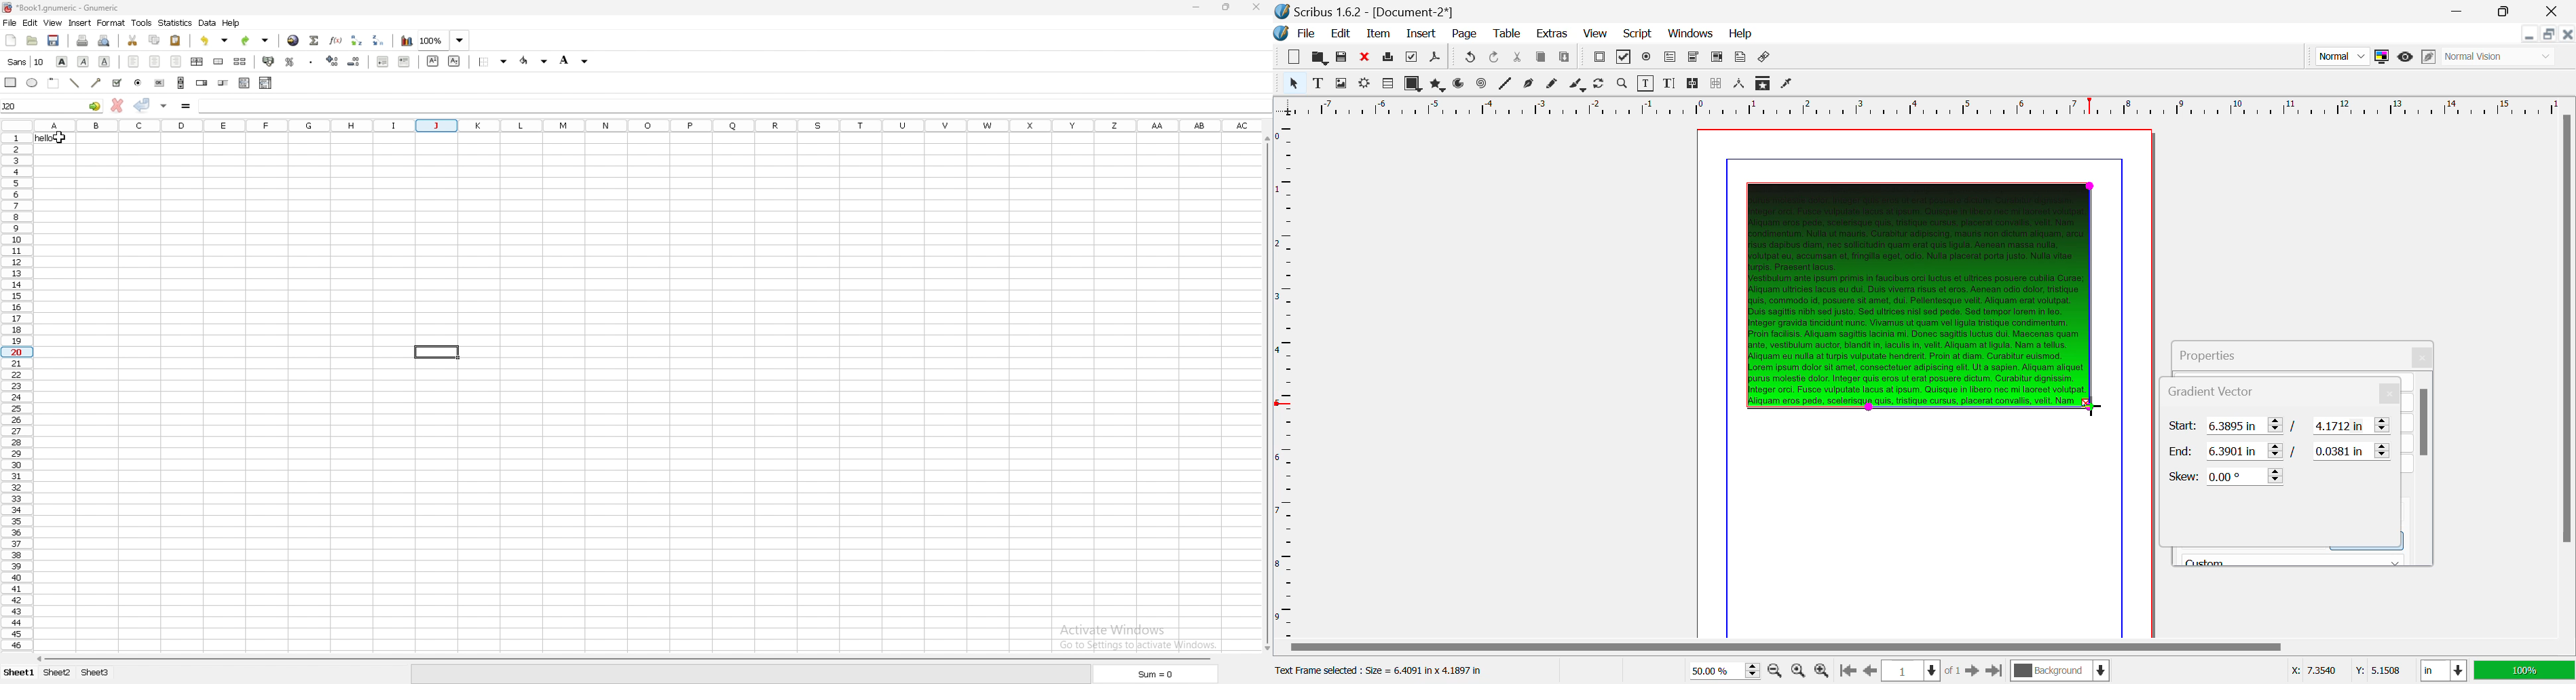 The width and height of the screenshot is (2576, 700). Describe the element at coordinates (1920, 670) in the screenshot. I see `Page 1 of 1` at that location.